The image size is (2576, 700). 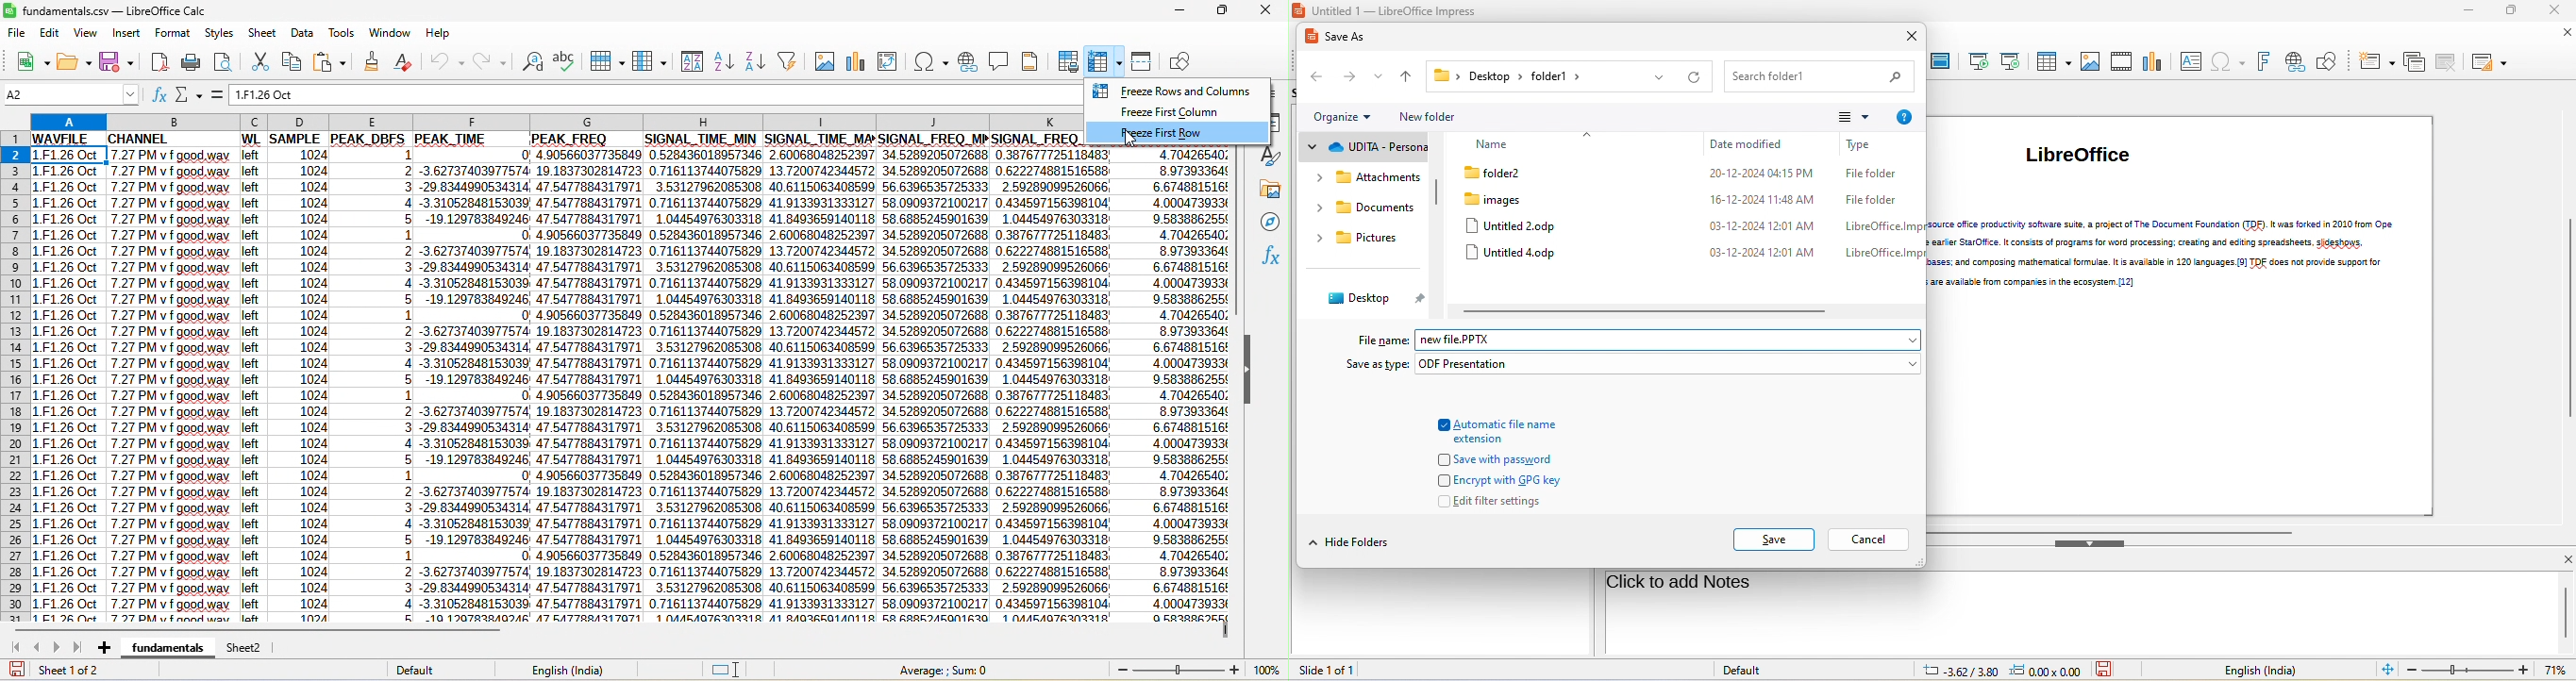 What do you see at coordinates (222, 61) in the screenshot?
I see `print preview` at bounding box center [222, 61].